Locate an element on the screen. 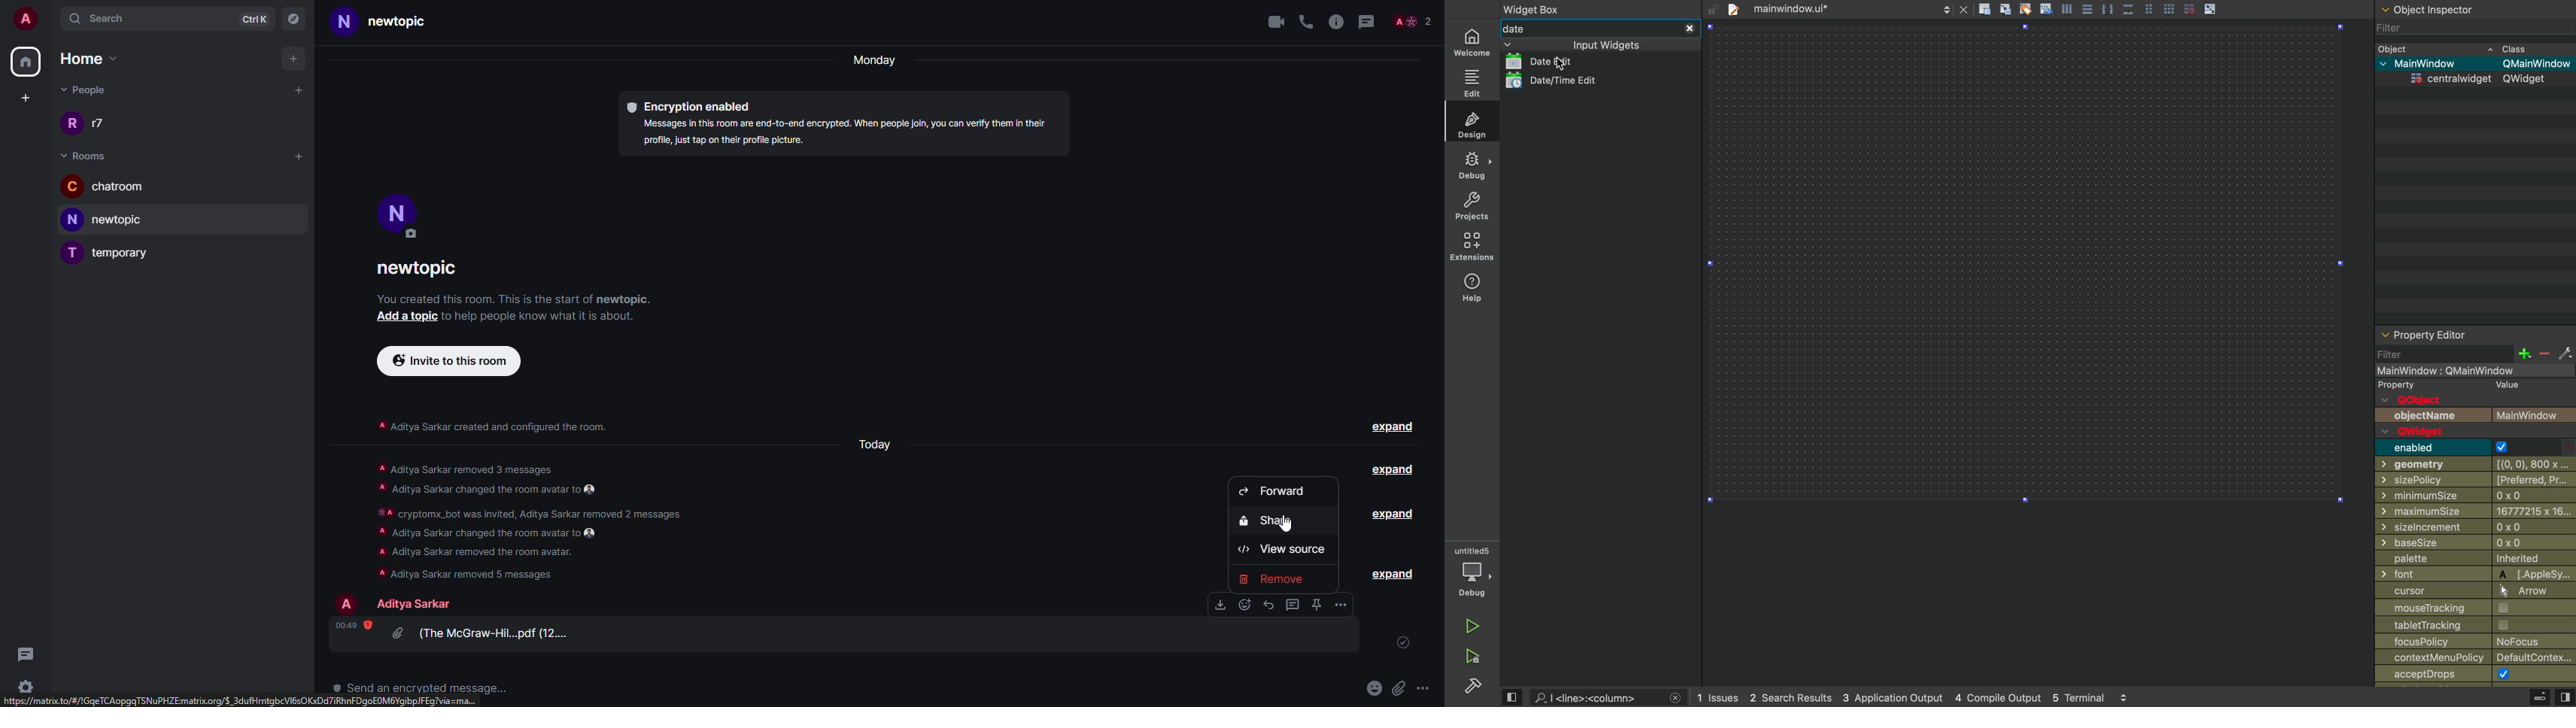  align center is located at coordinates (2087, 9).